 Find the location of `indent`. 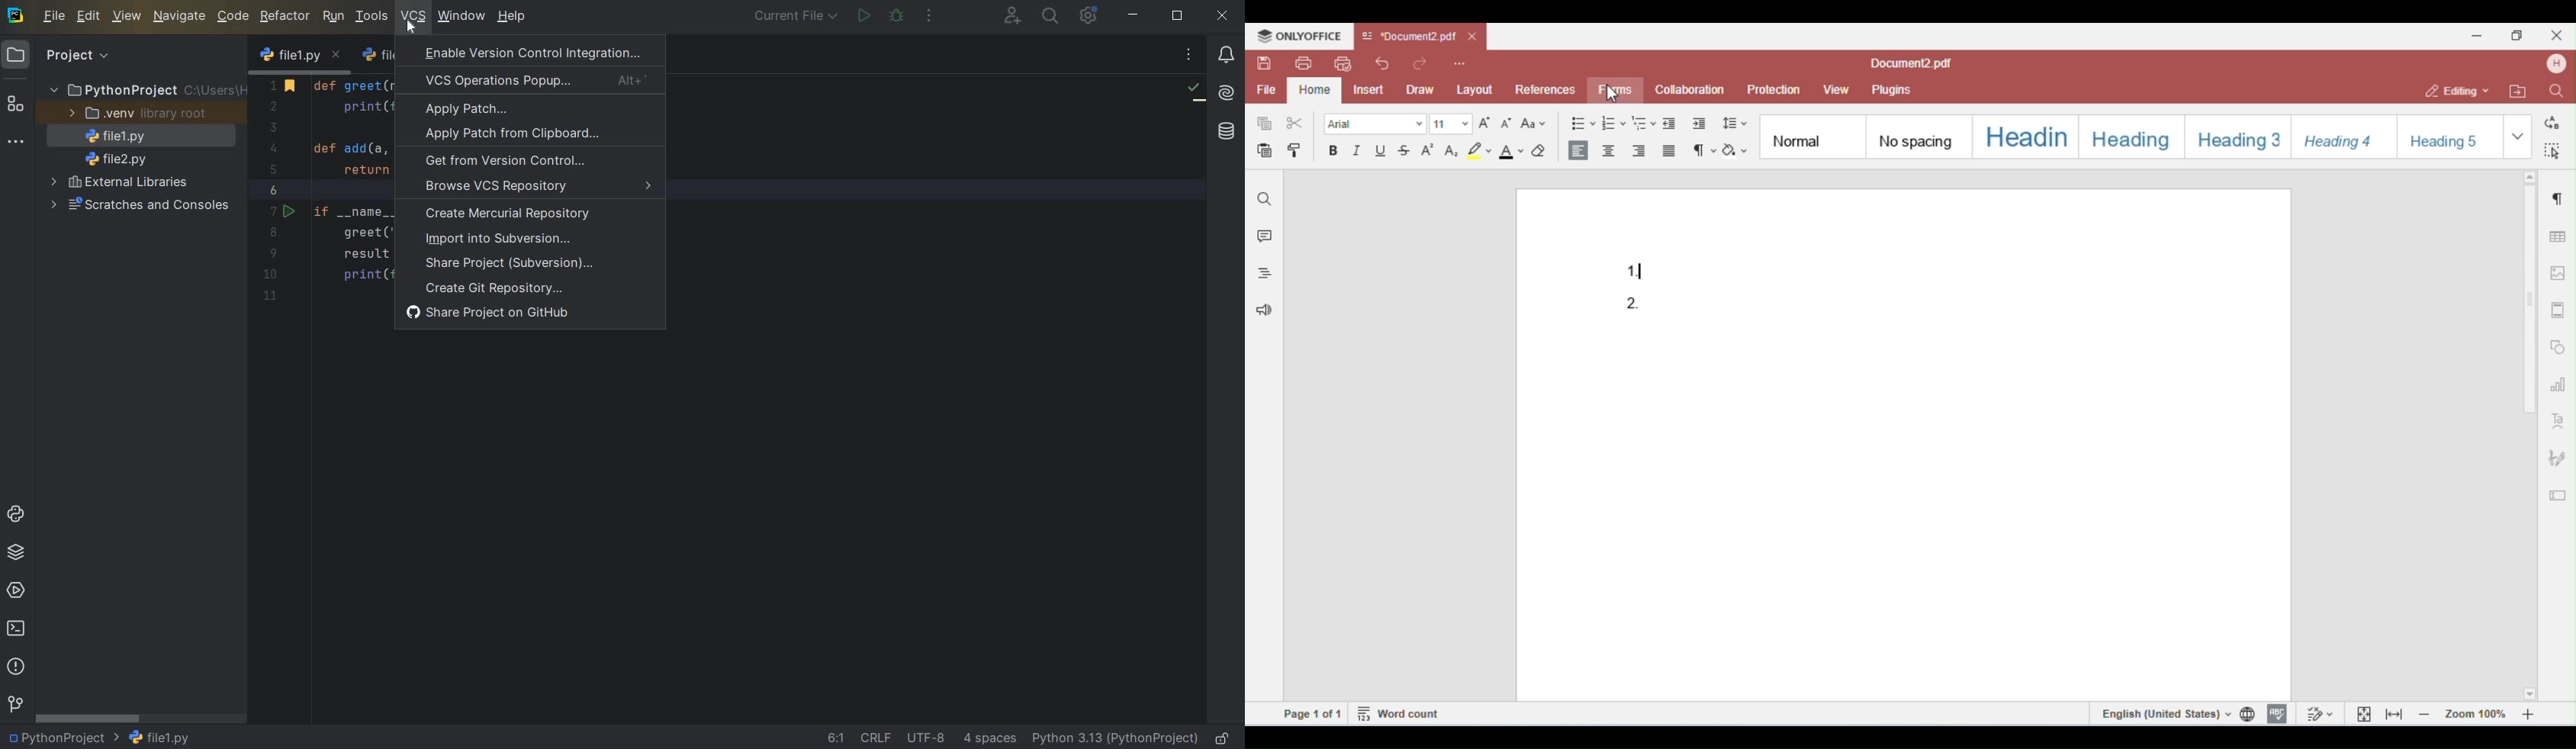

indent is located at coordinates (992, 738).